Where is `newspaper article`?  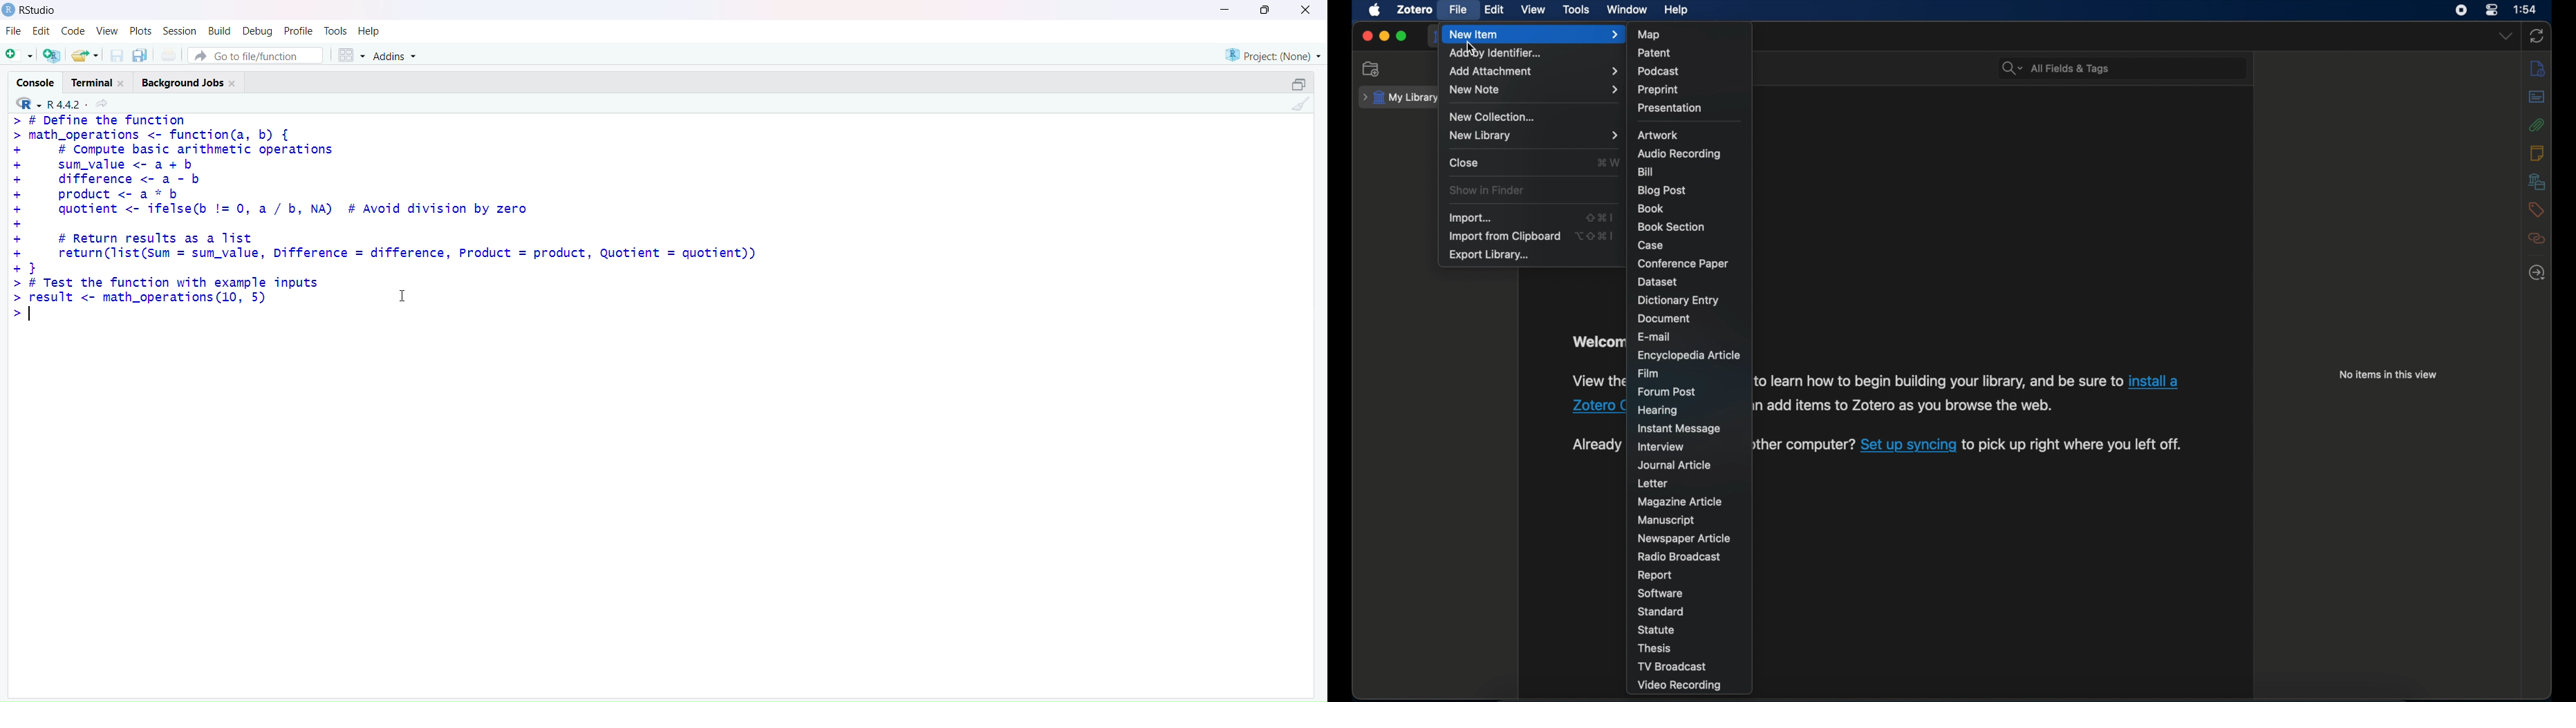 newspaper article is located at coordinates (1683, 539).